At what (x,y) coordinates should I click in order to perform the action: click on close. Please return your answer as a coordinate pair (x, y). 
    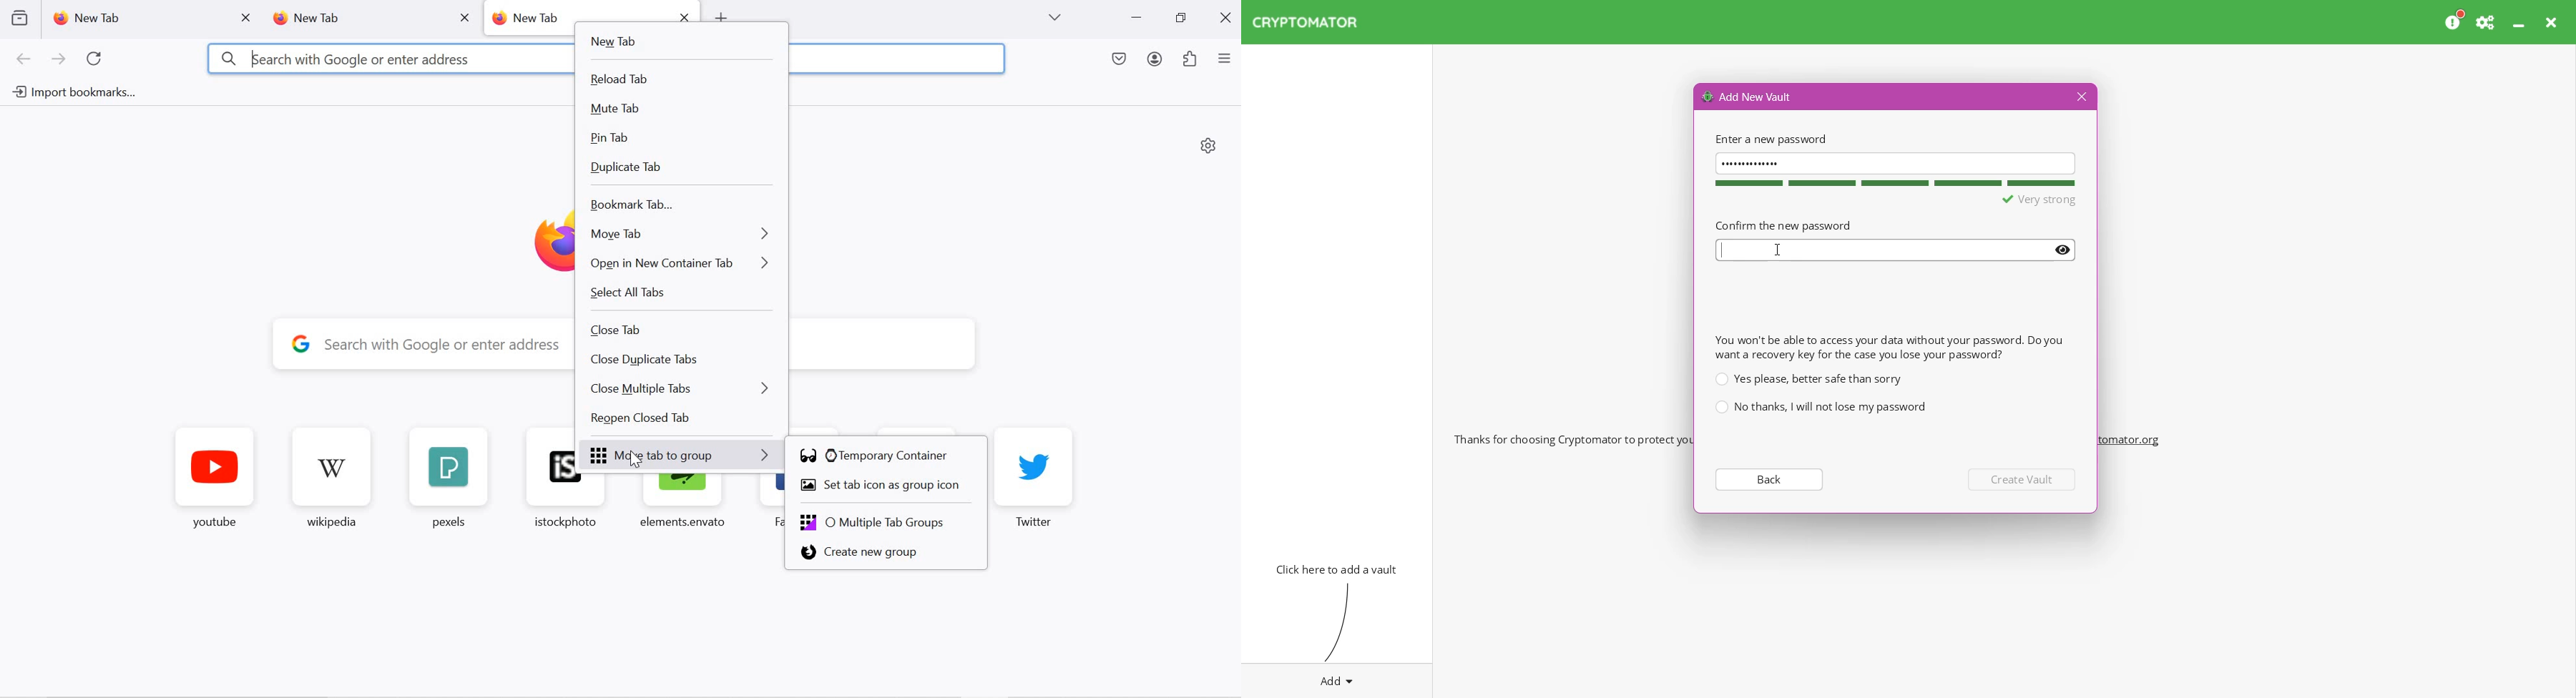
    Looking at the image, I should click on (464, 17).